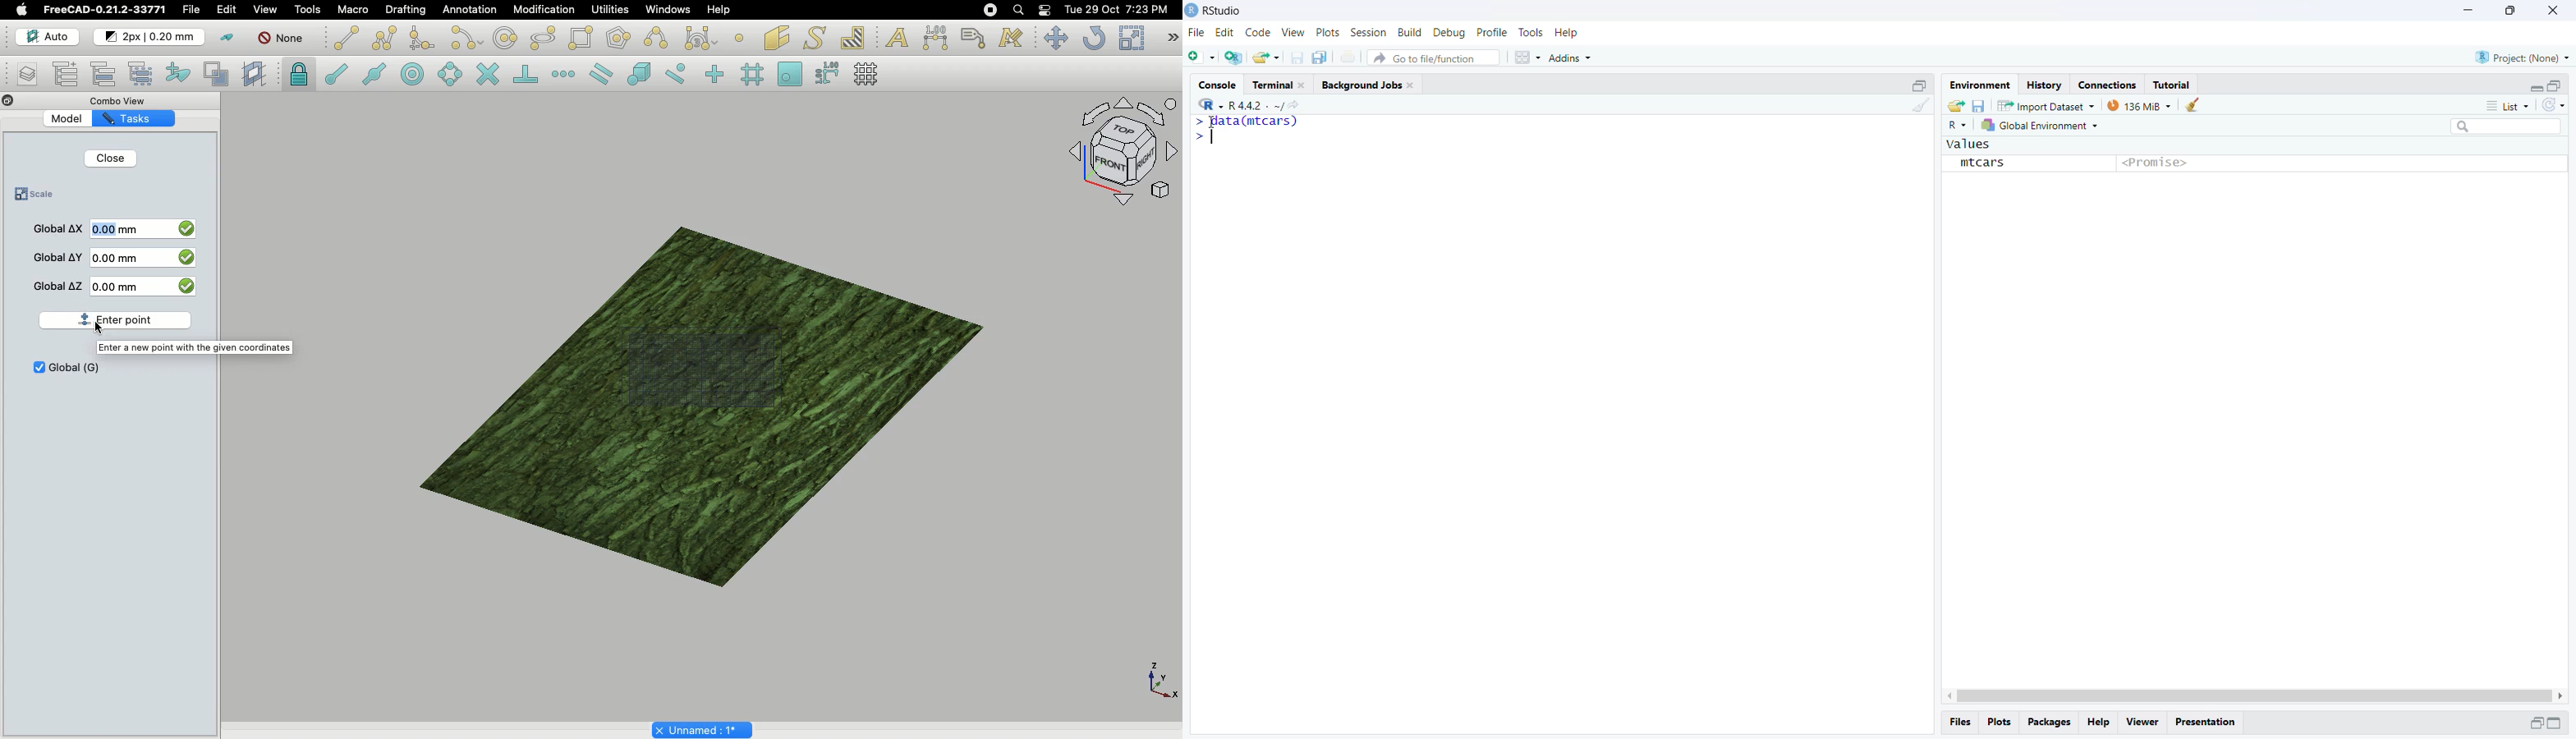  Describe the element at coordinates (539, 9) in the screenshot. I see `Modification` at that location.